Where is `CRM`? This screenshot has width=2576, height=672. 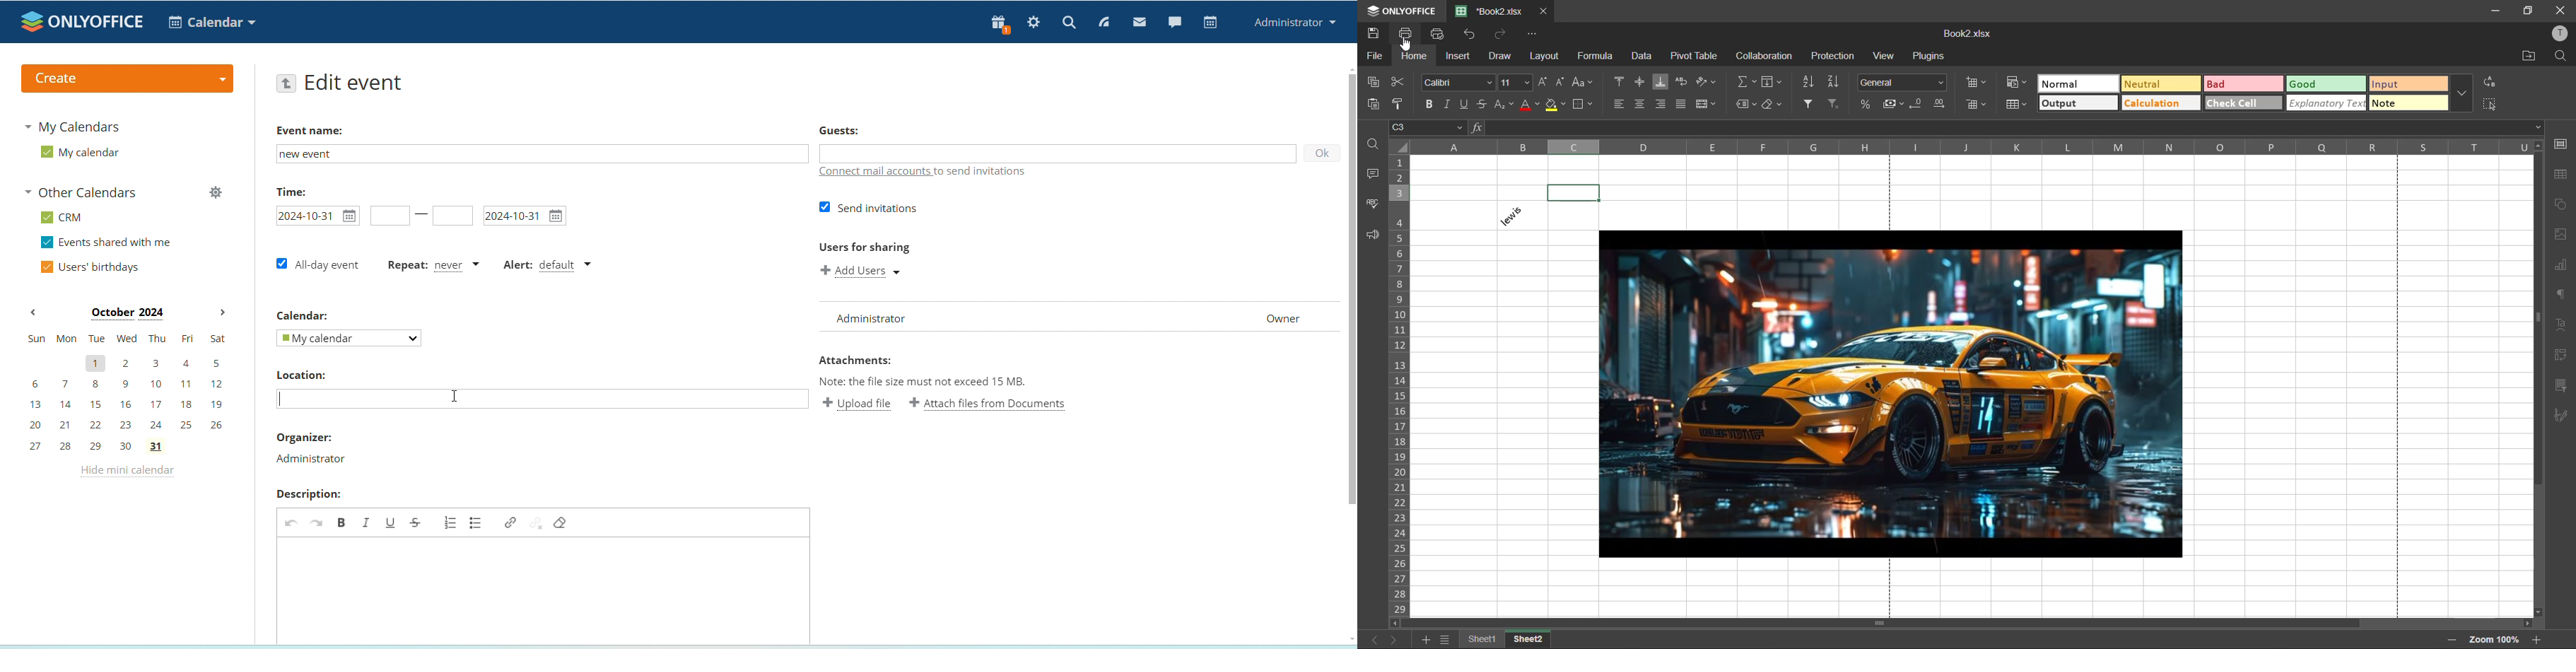 CRM is located at coordinates (64, 218).